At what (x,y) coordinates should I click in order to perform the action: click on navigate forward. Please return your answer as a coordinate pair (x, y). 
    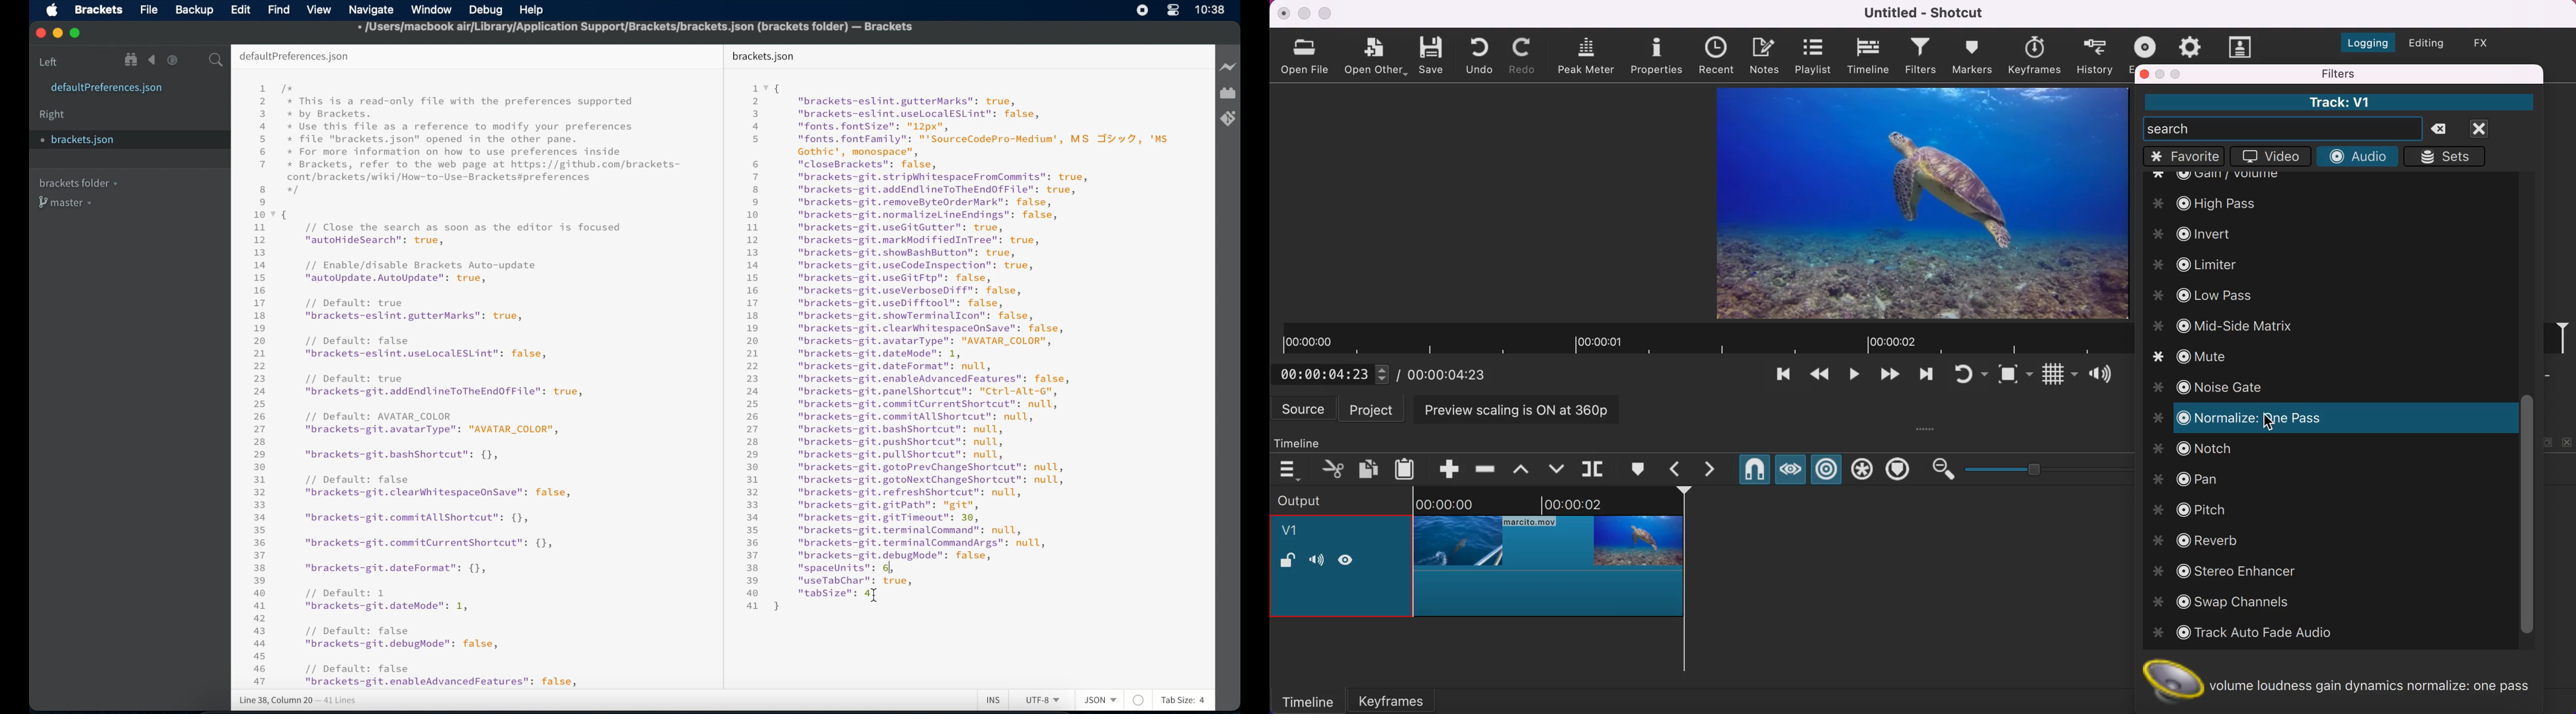
    Looking at the image, I should click on (173, 60).